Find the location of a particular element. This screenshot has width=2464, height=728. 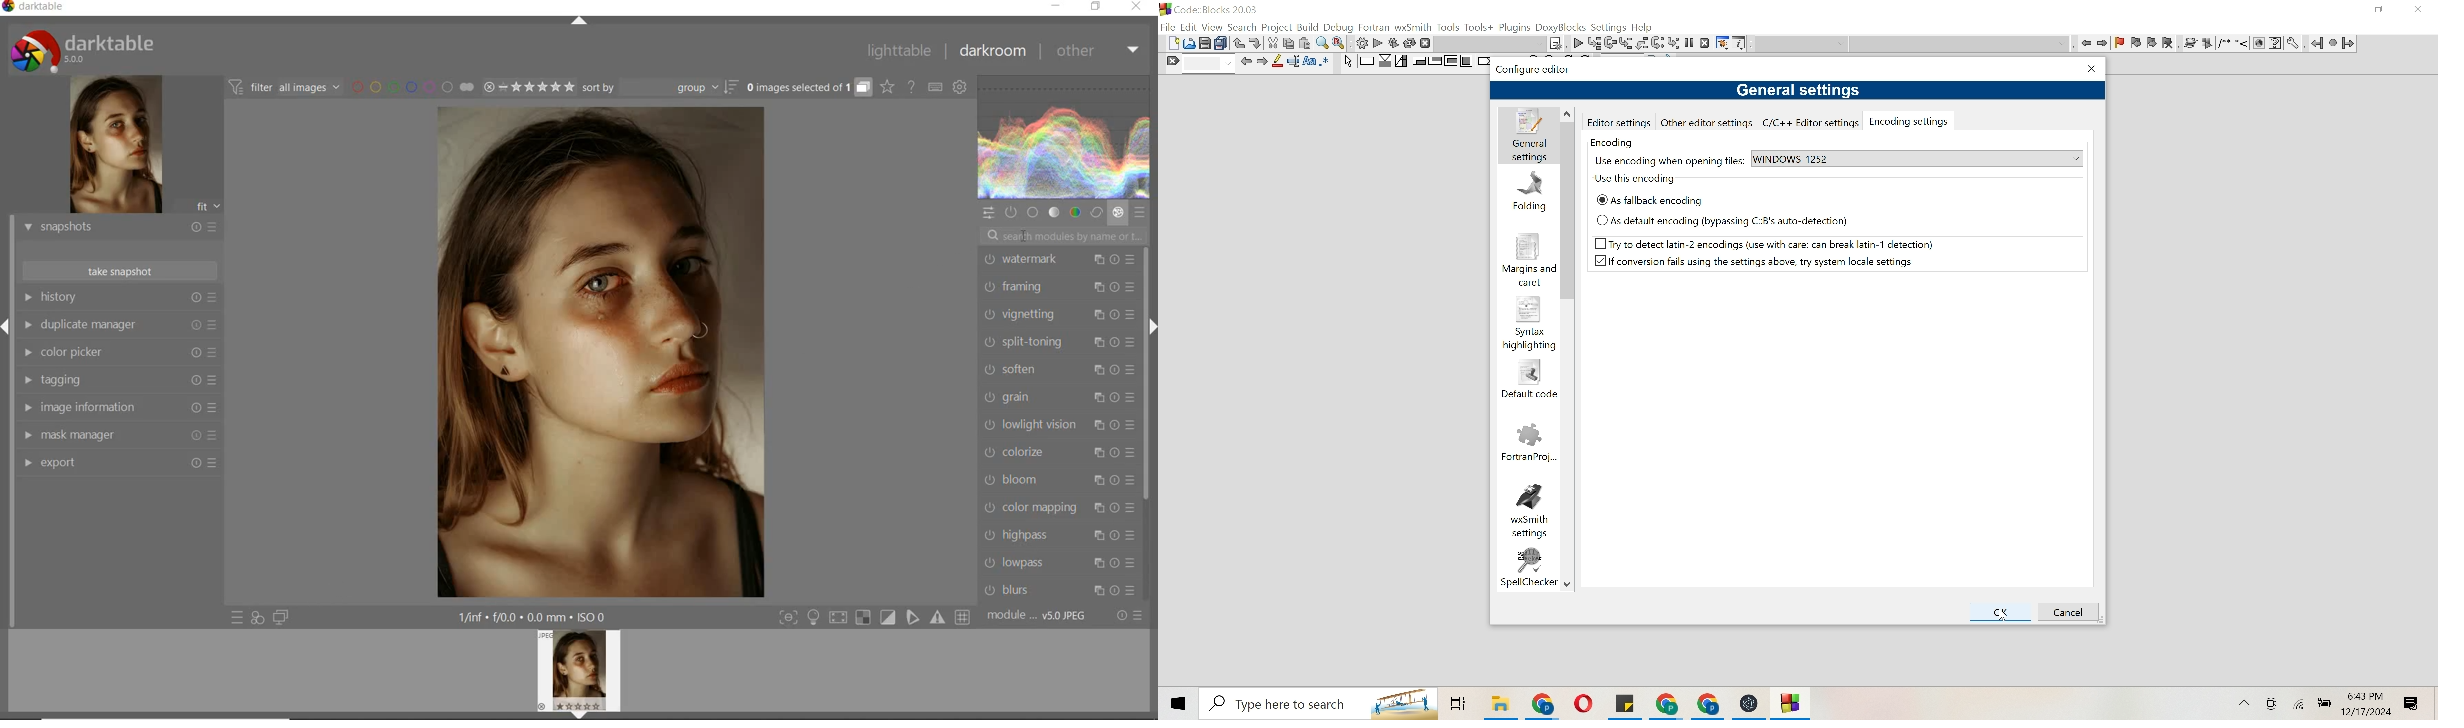

Plugins is located at coordinates (1514, 27).